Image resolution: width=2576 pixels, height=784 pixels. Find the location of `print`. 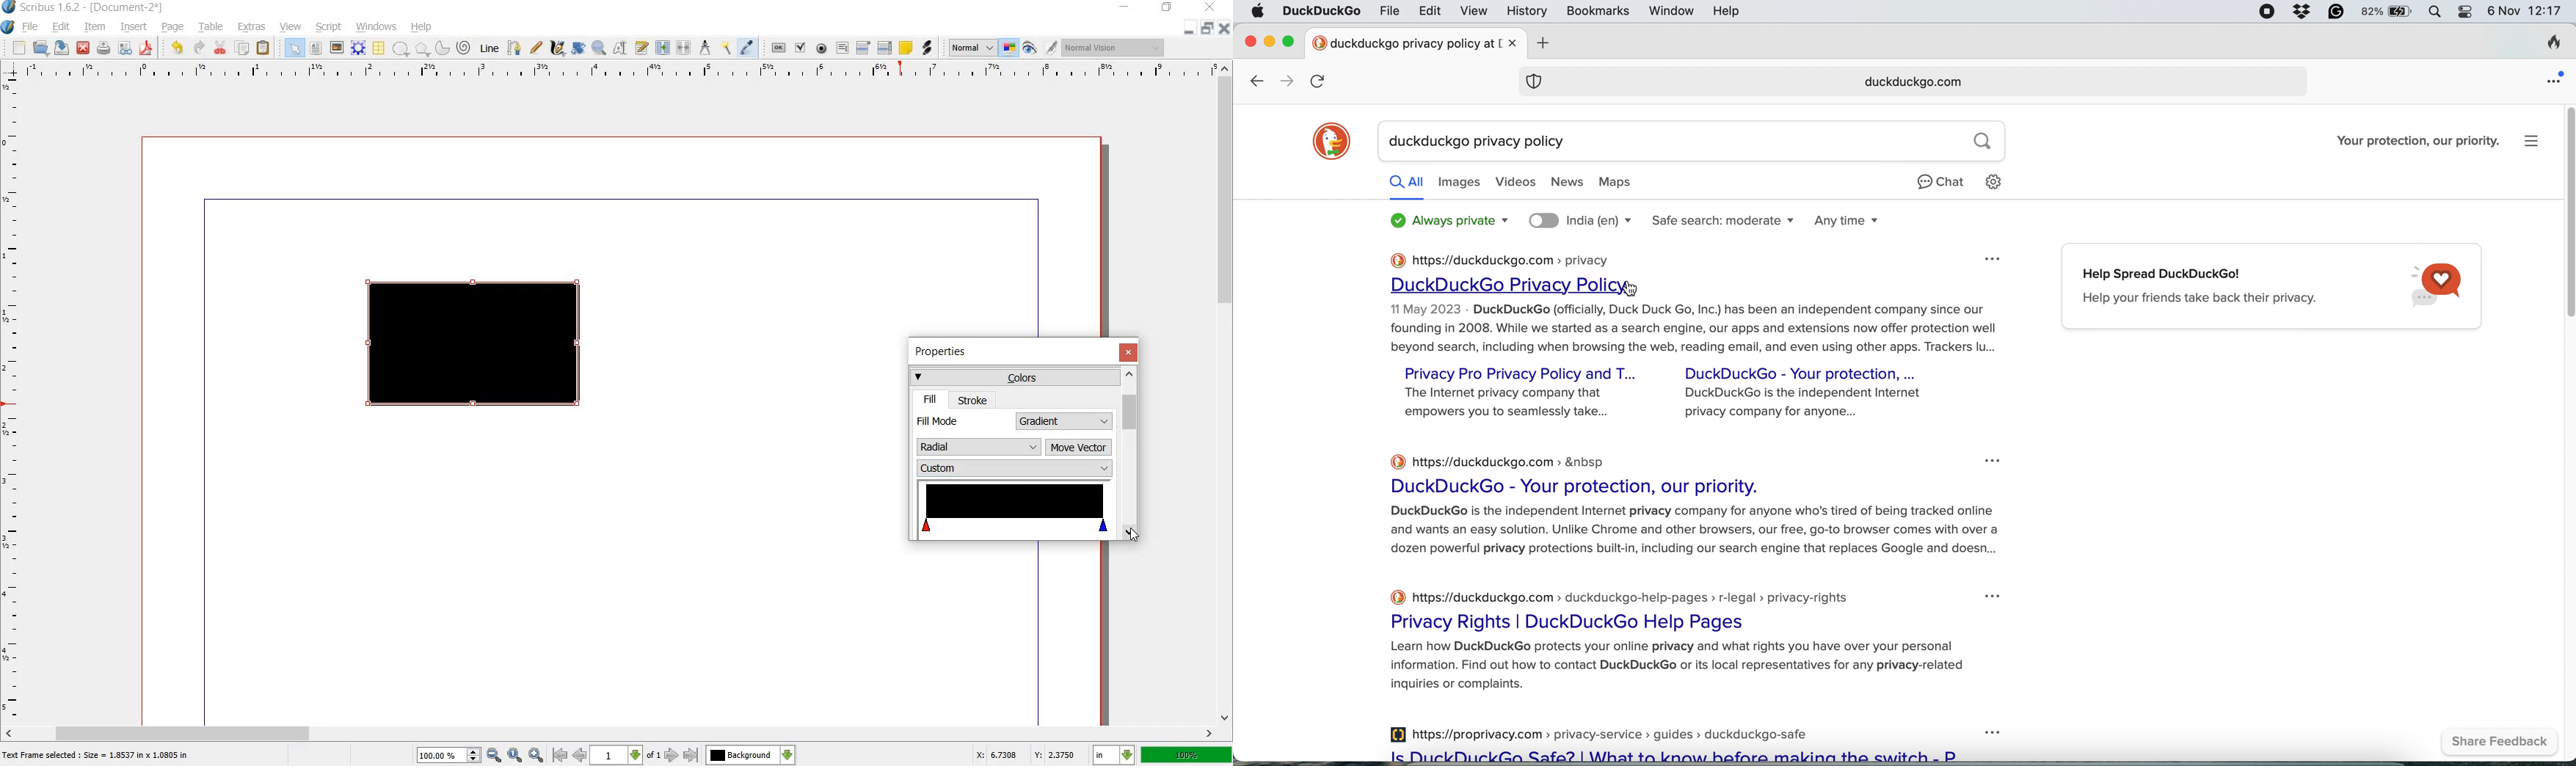

print is located at coordinates (103, 48).